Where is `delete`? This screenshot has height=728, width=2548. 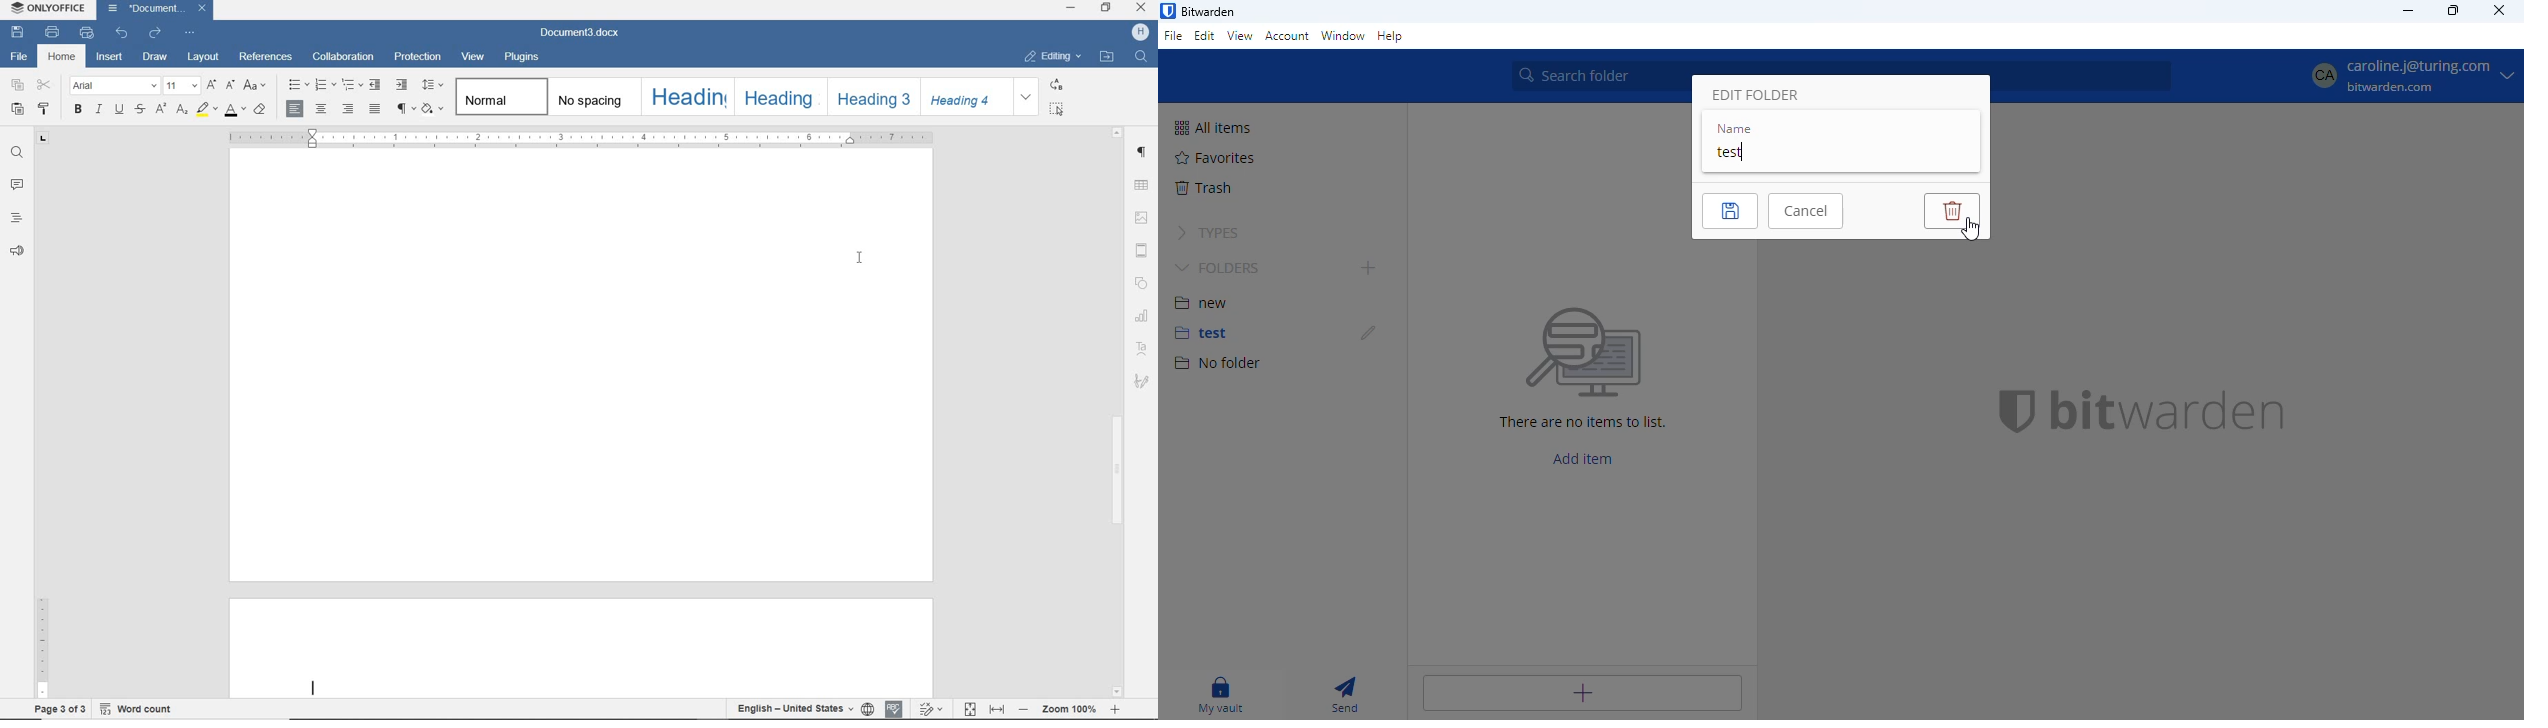 delete is located at coordinates (1952, 212).